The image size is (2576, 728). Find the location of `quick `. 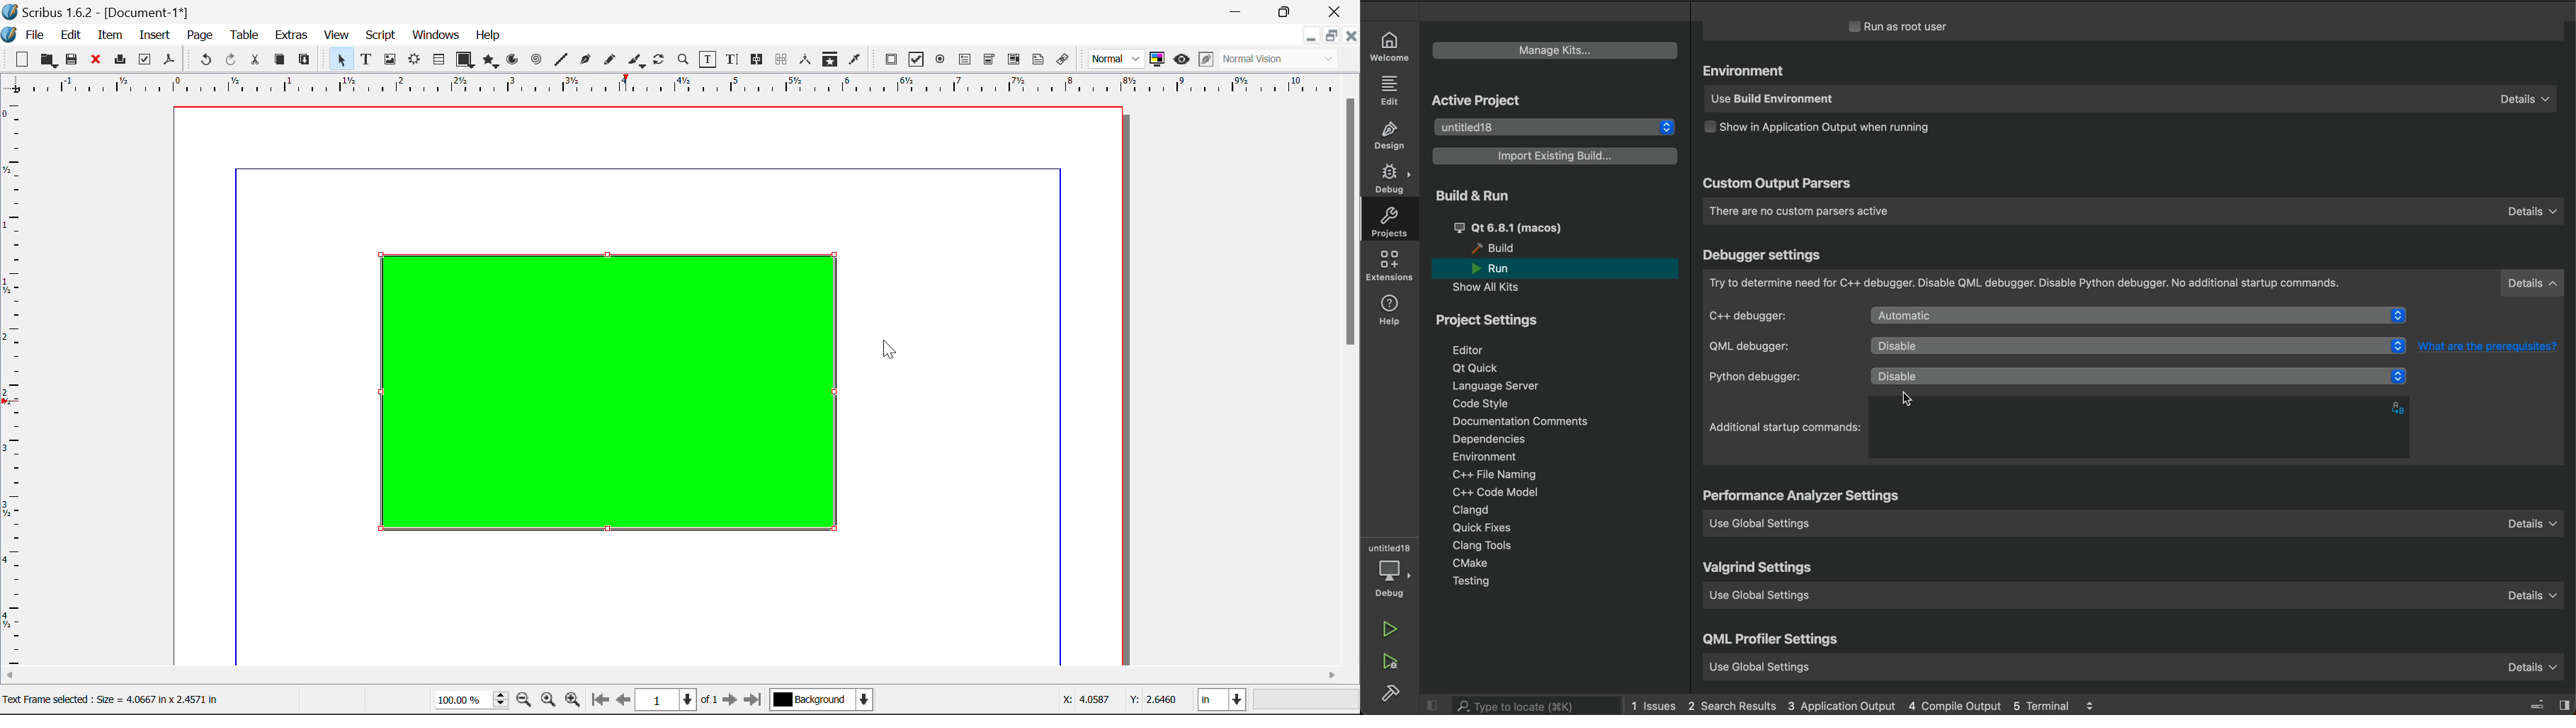

quick  is located at coordinates (1485, 528).